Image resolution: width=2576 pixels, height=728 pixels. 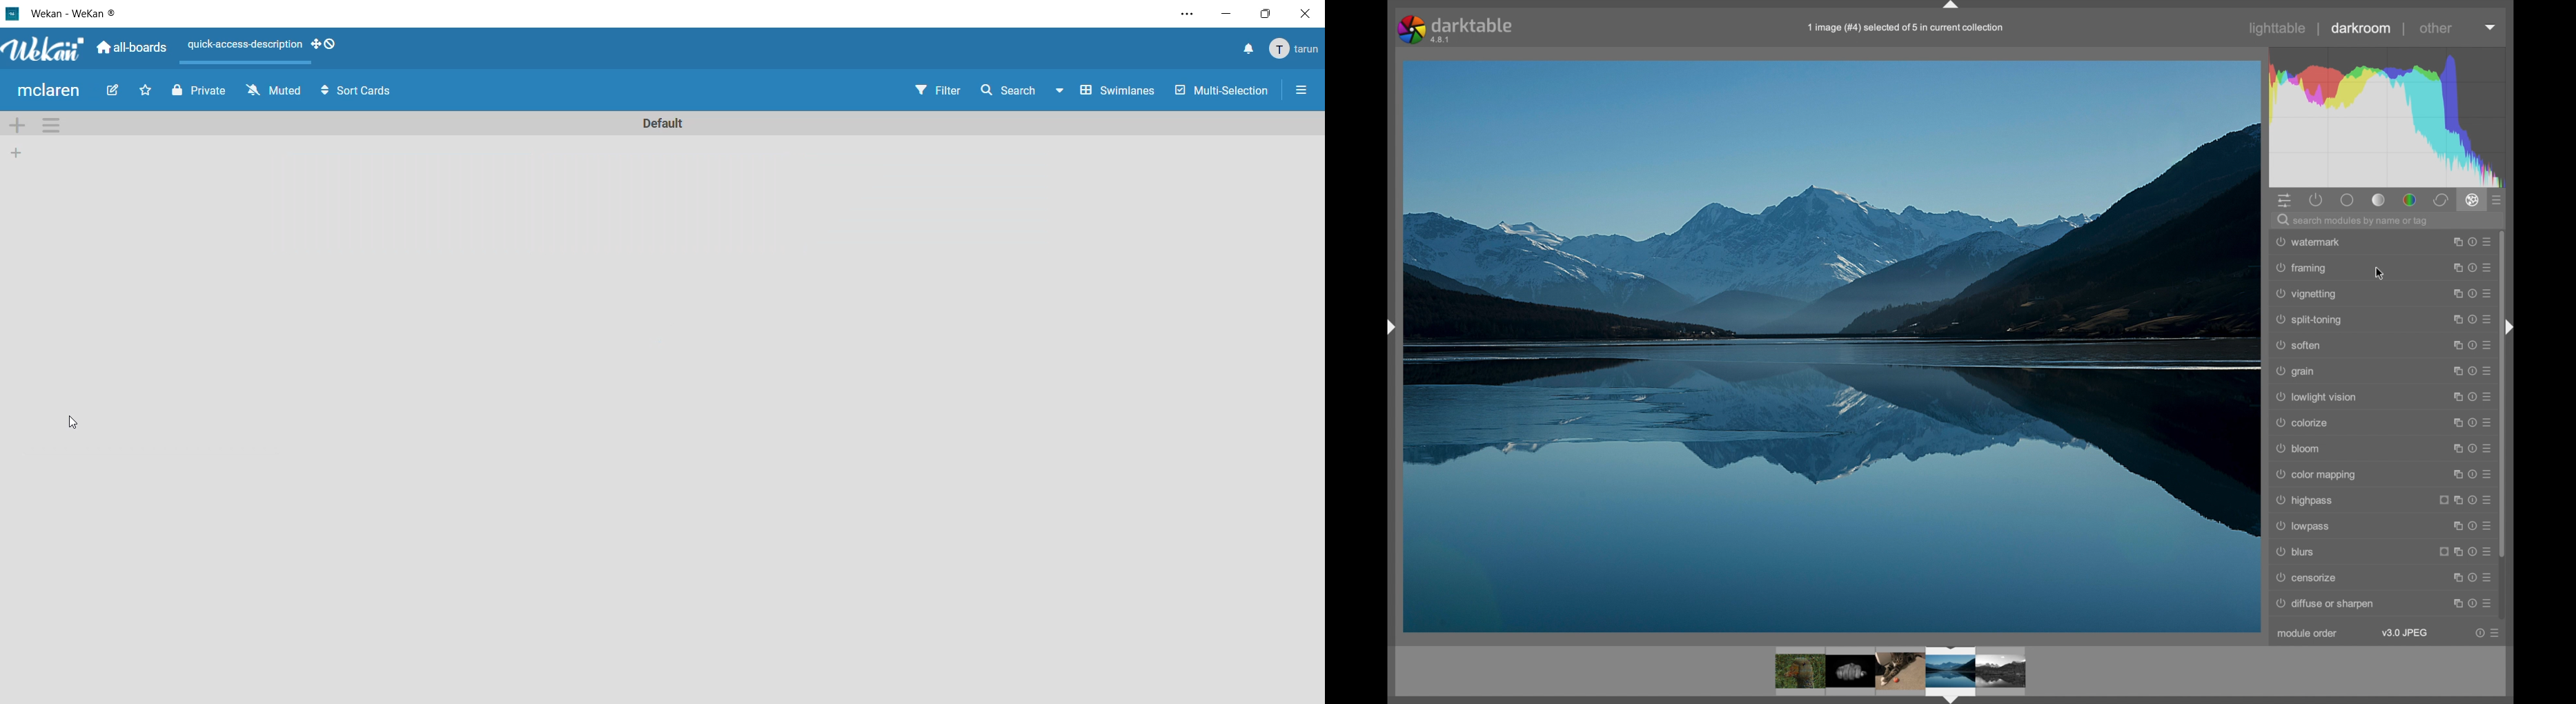 I want to click on WeKan, so click(x=43, y=49).